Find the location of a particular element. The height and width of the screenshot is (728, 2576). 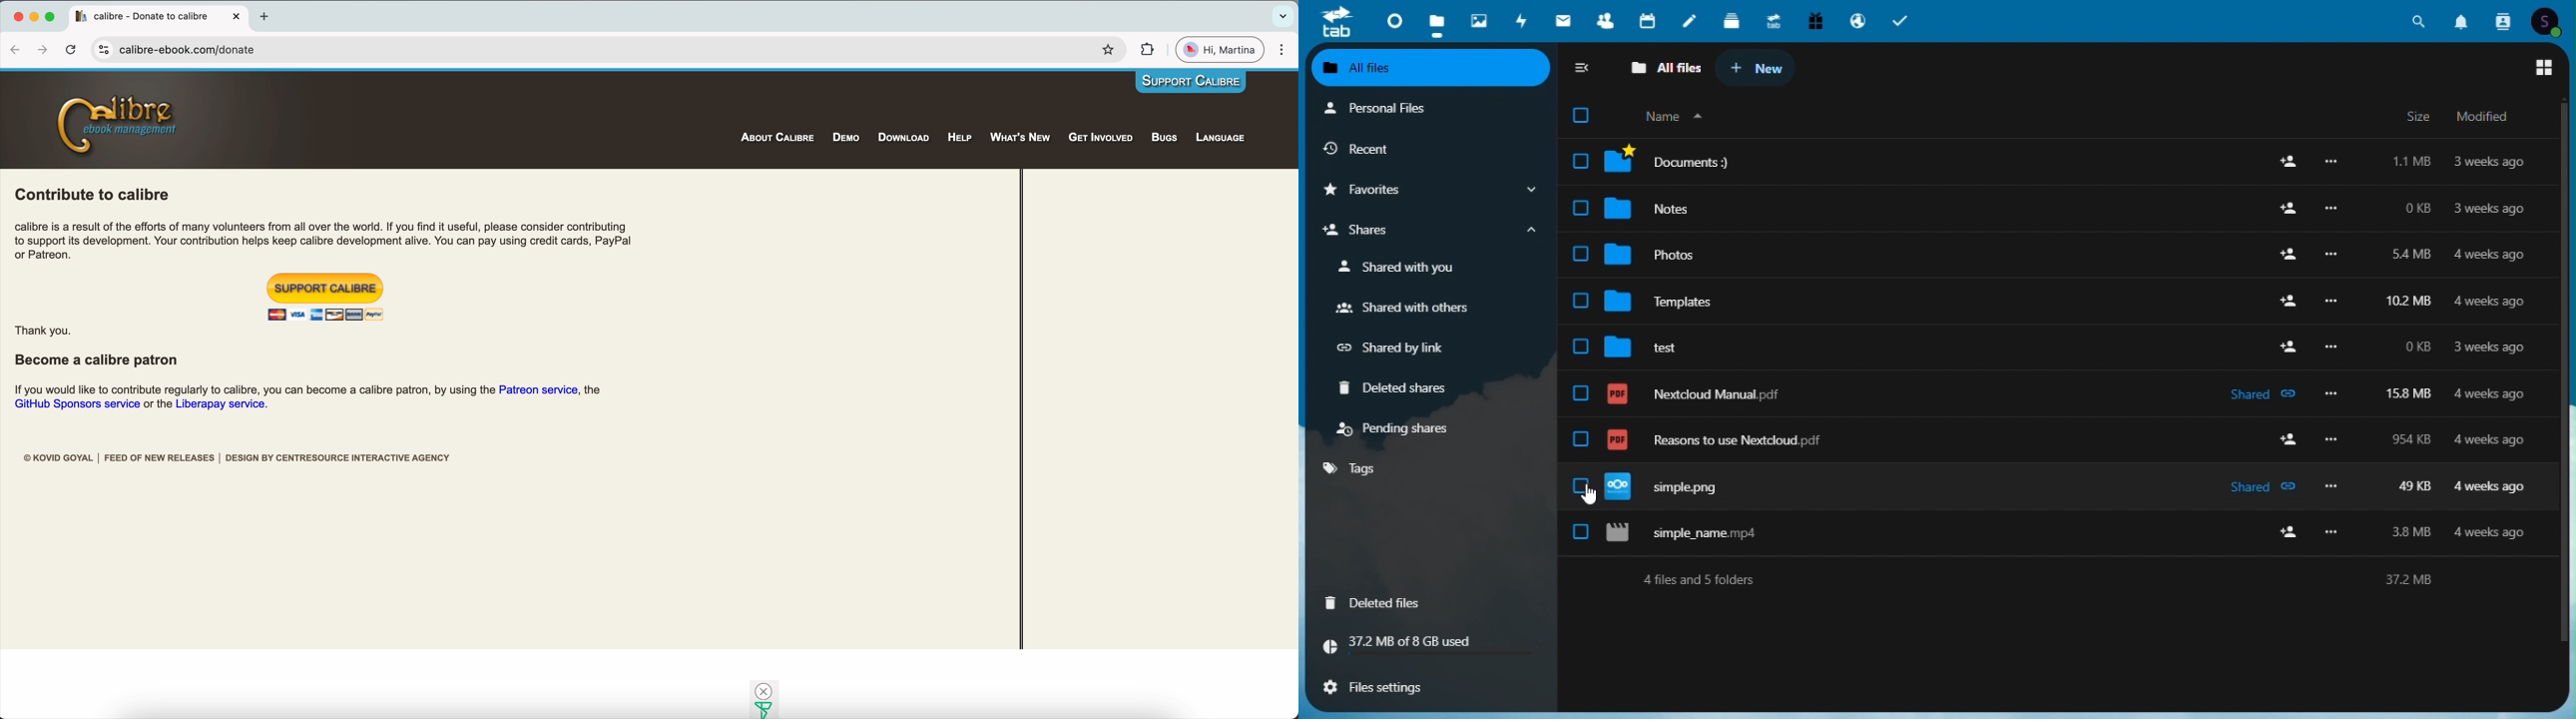

Hi, Martina is located at coordinates (1220, 49).